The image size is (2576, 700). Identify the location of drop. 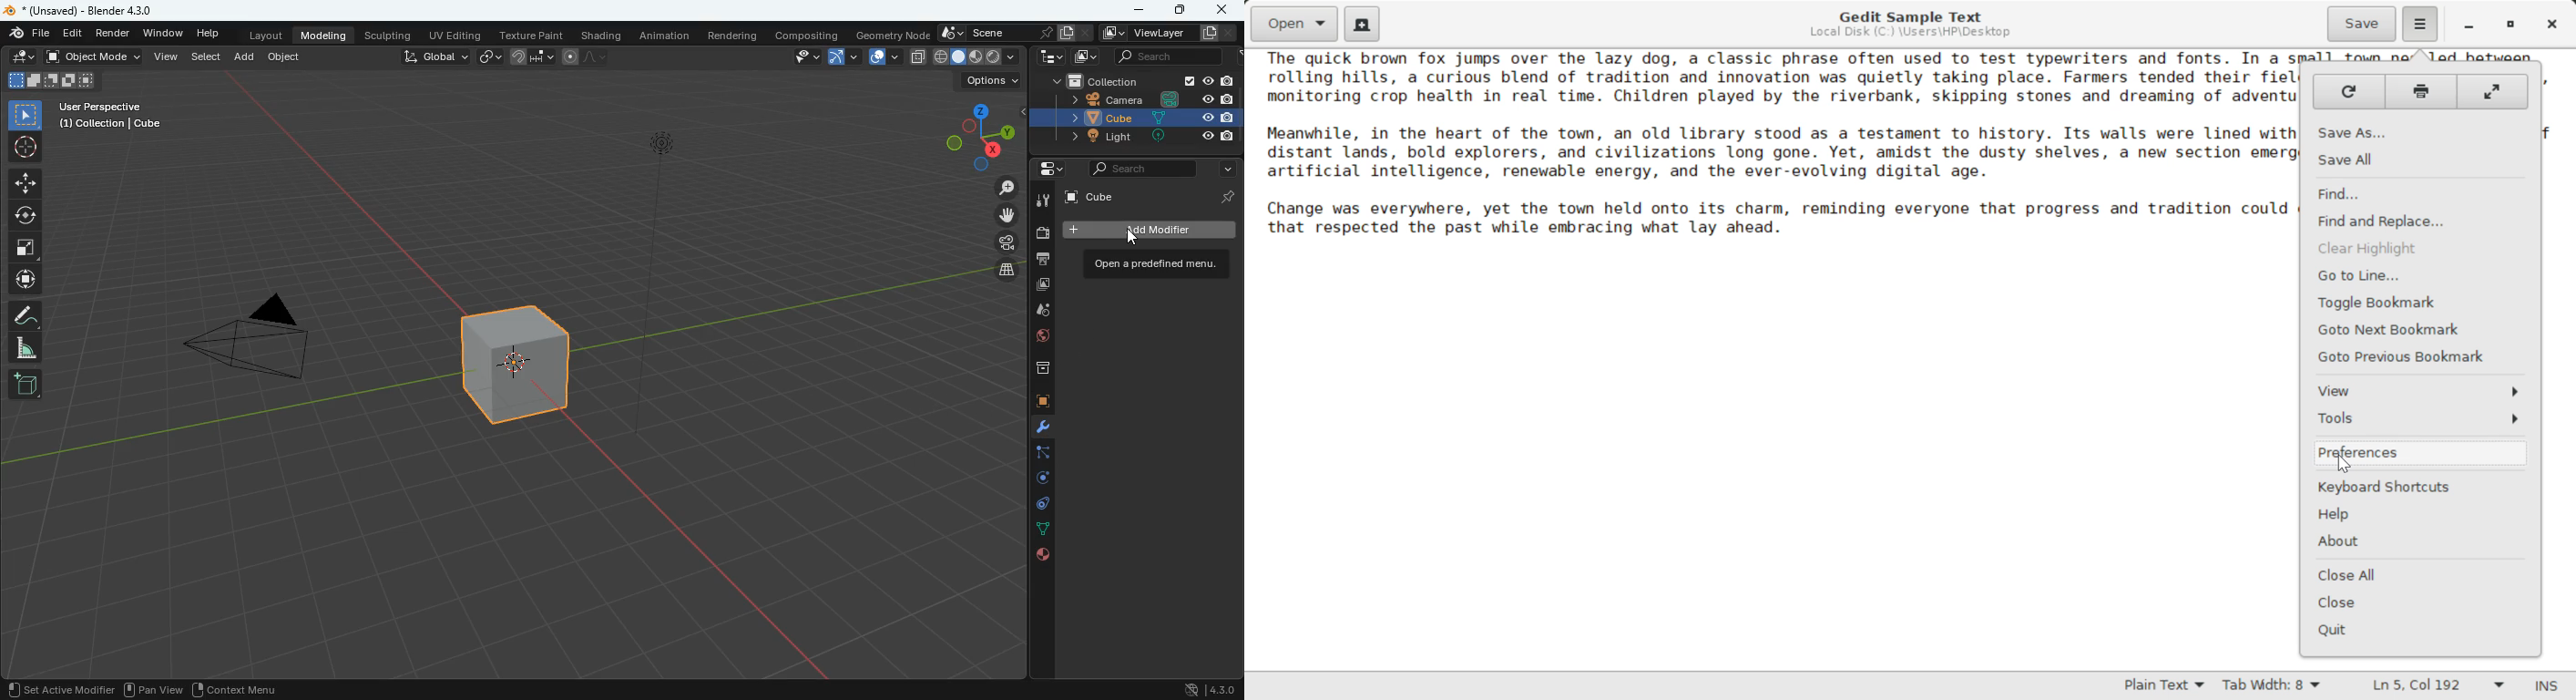
(1041, 312).